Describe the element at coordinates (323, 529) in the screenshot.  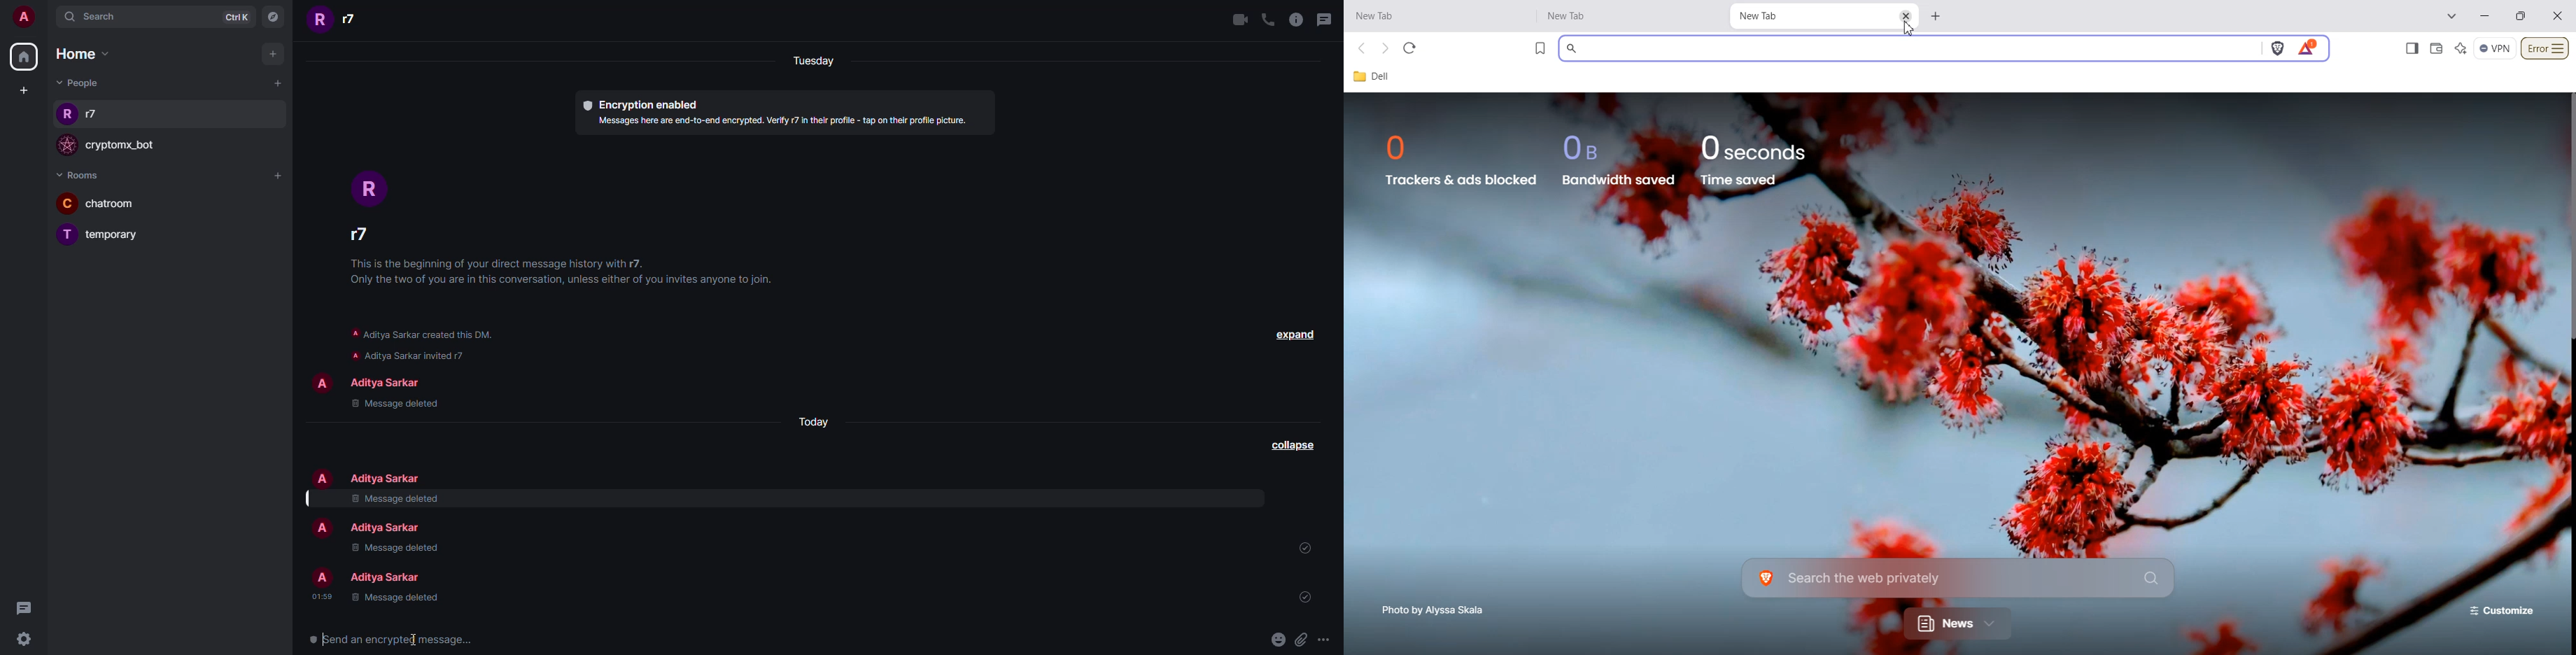
I see `profile` at that location.